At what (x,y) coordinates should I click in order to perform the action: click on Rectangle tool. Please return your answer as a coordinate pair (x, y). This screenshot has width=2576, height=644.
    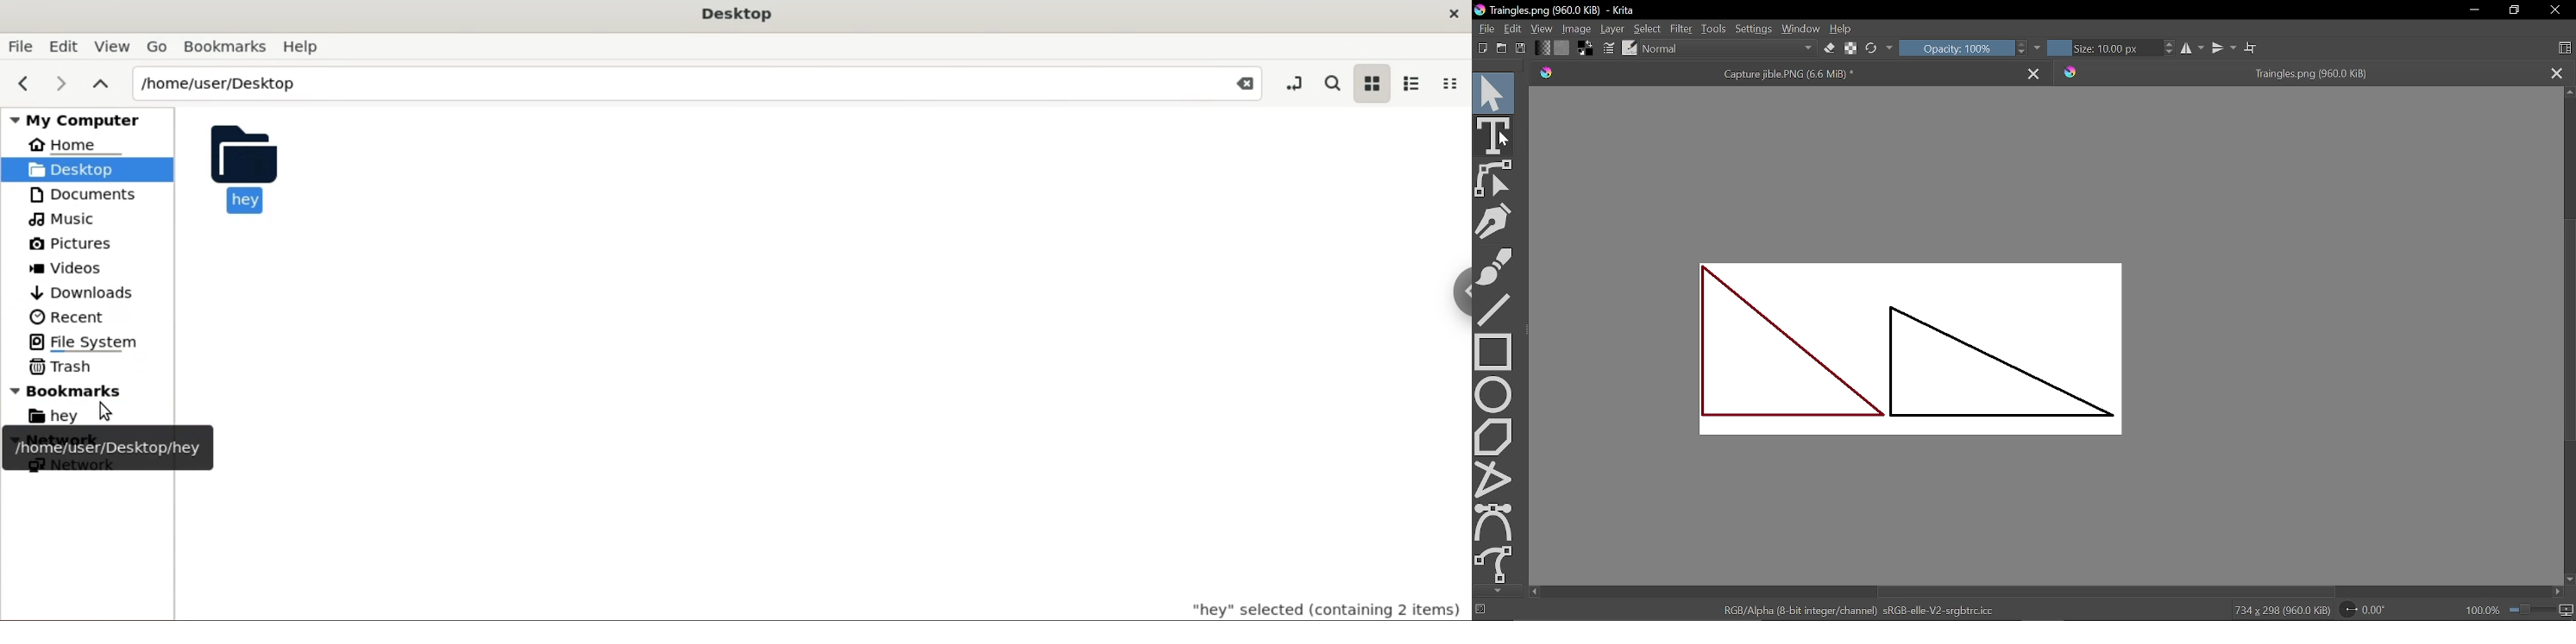
    Looking at the image, I should click on (1493, 350).